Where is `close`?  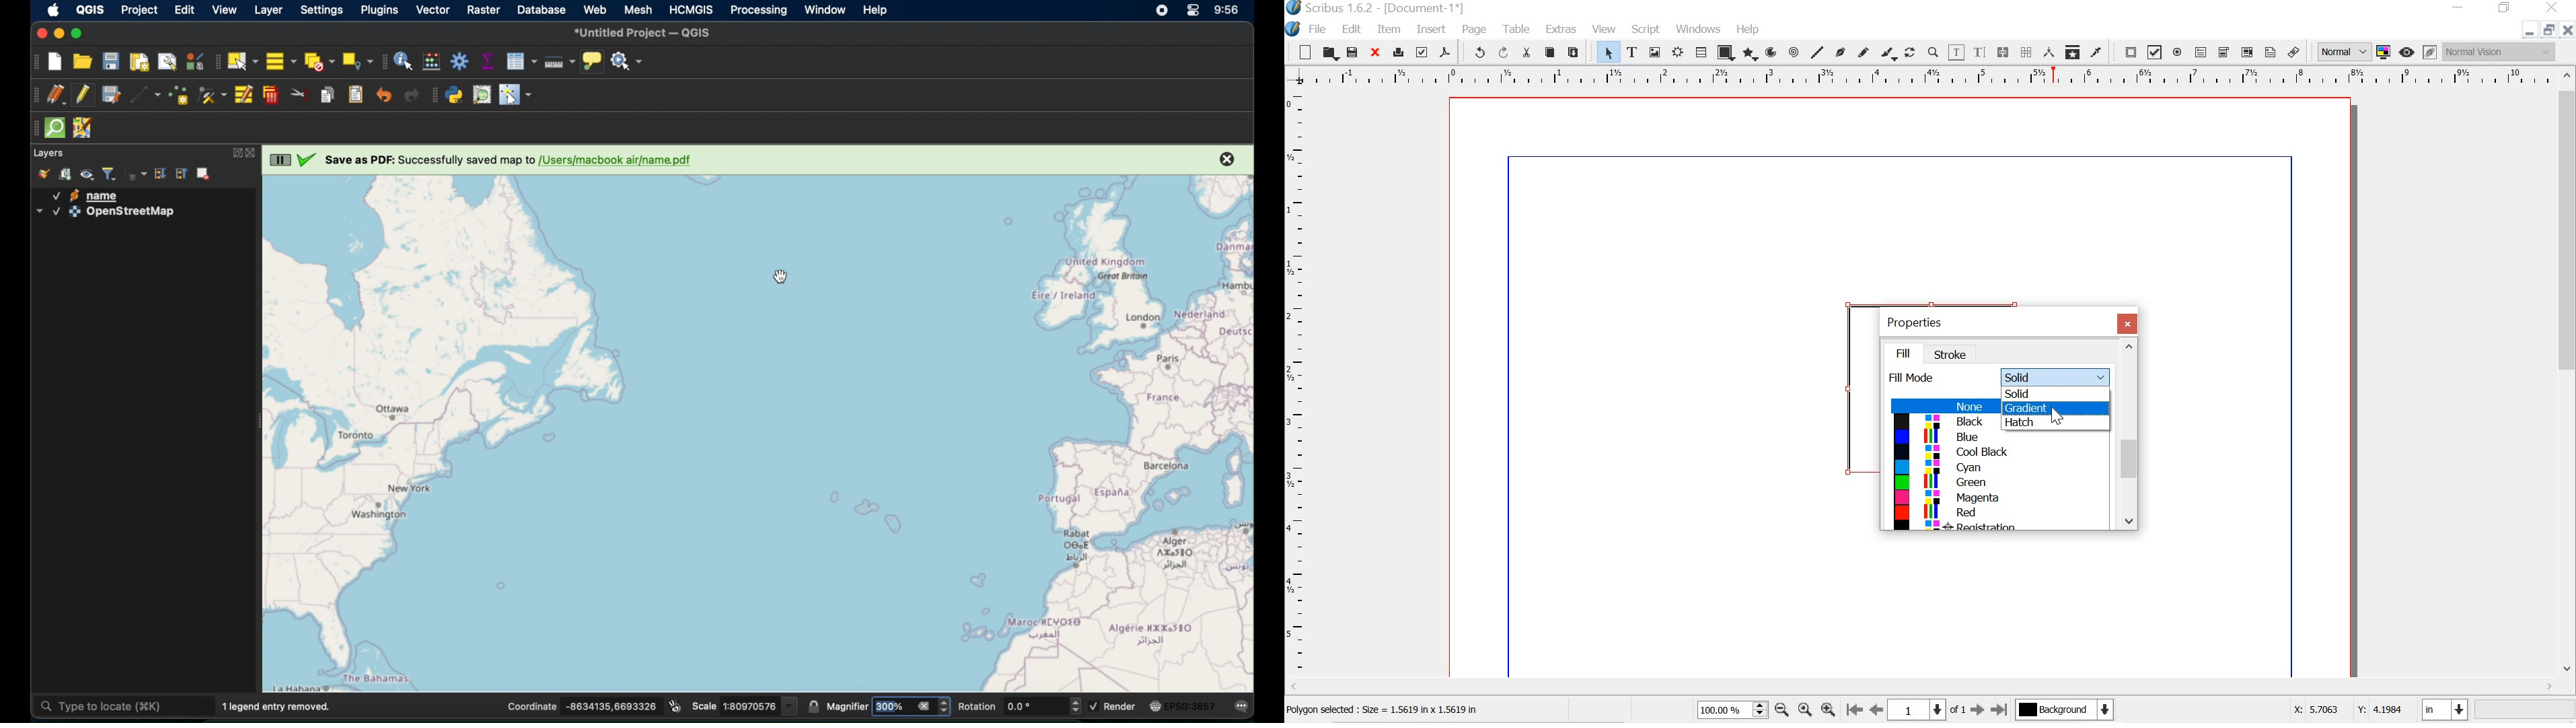 close is located at coordinates (254, 153).